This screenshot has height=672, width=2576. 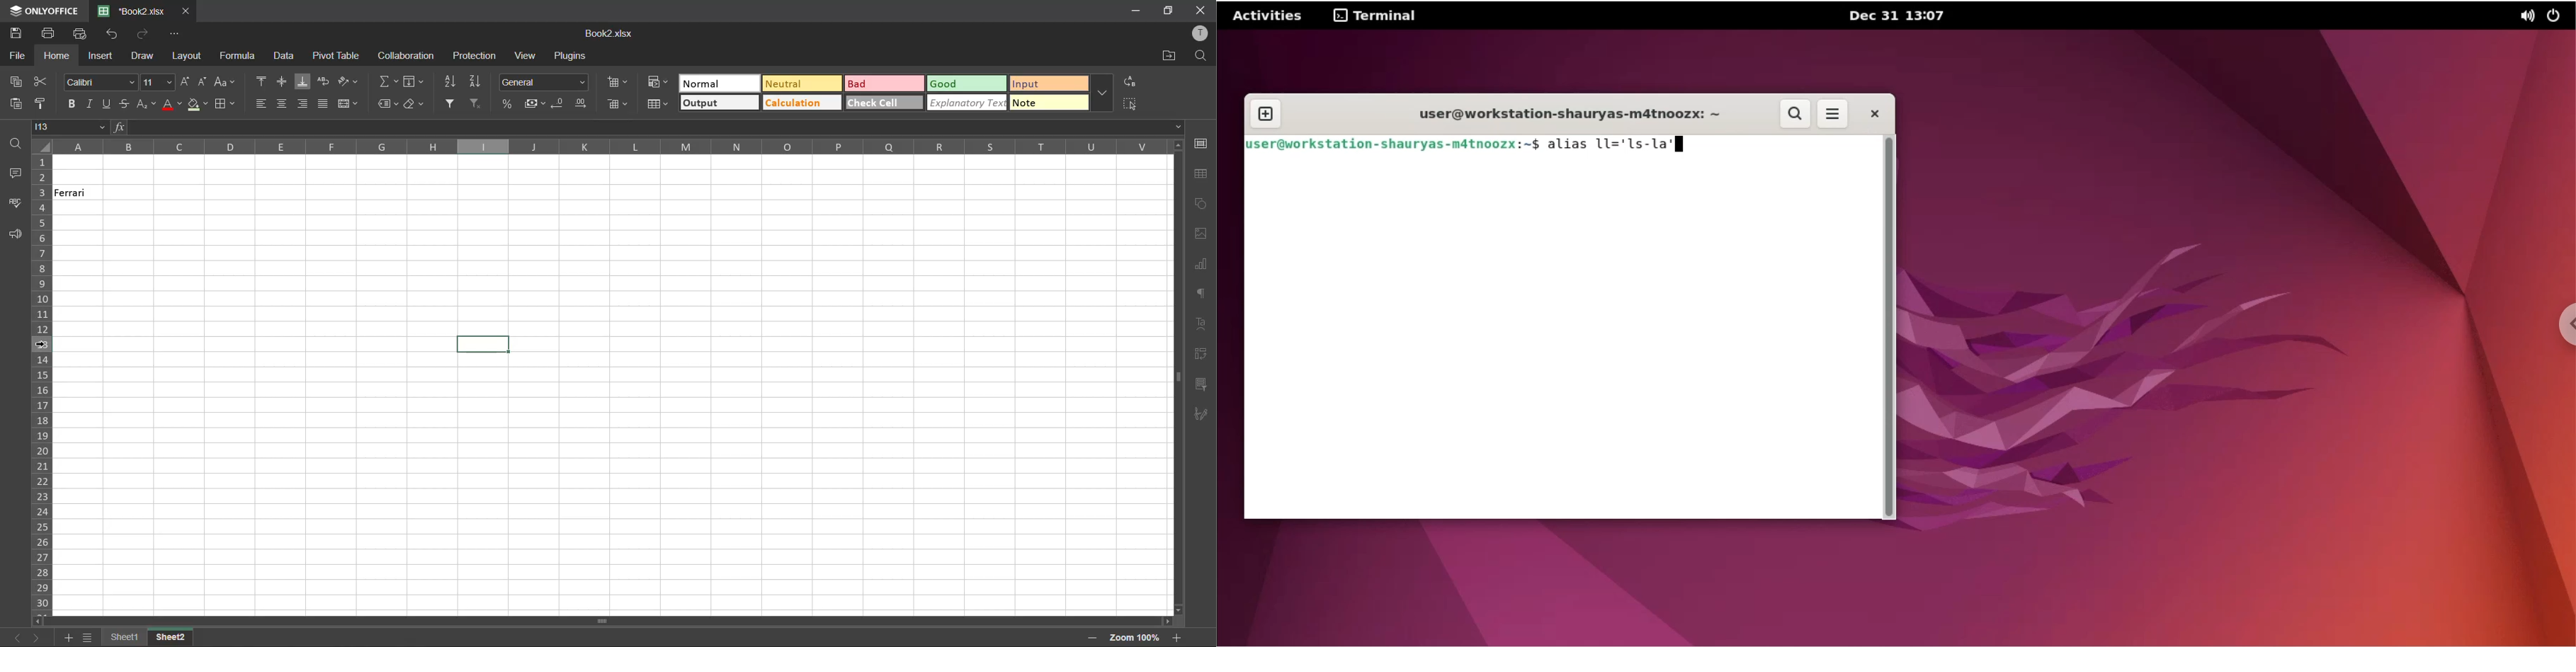 I want to click on align center, so click(x=284, y=104).